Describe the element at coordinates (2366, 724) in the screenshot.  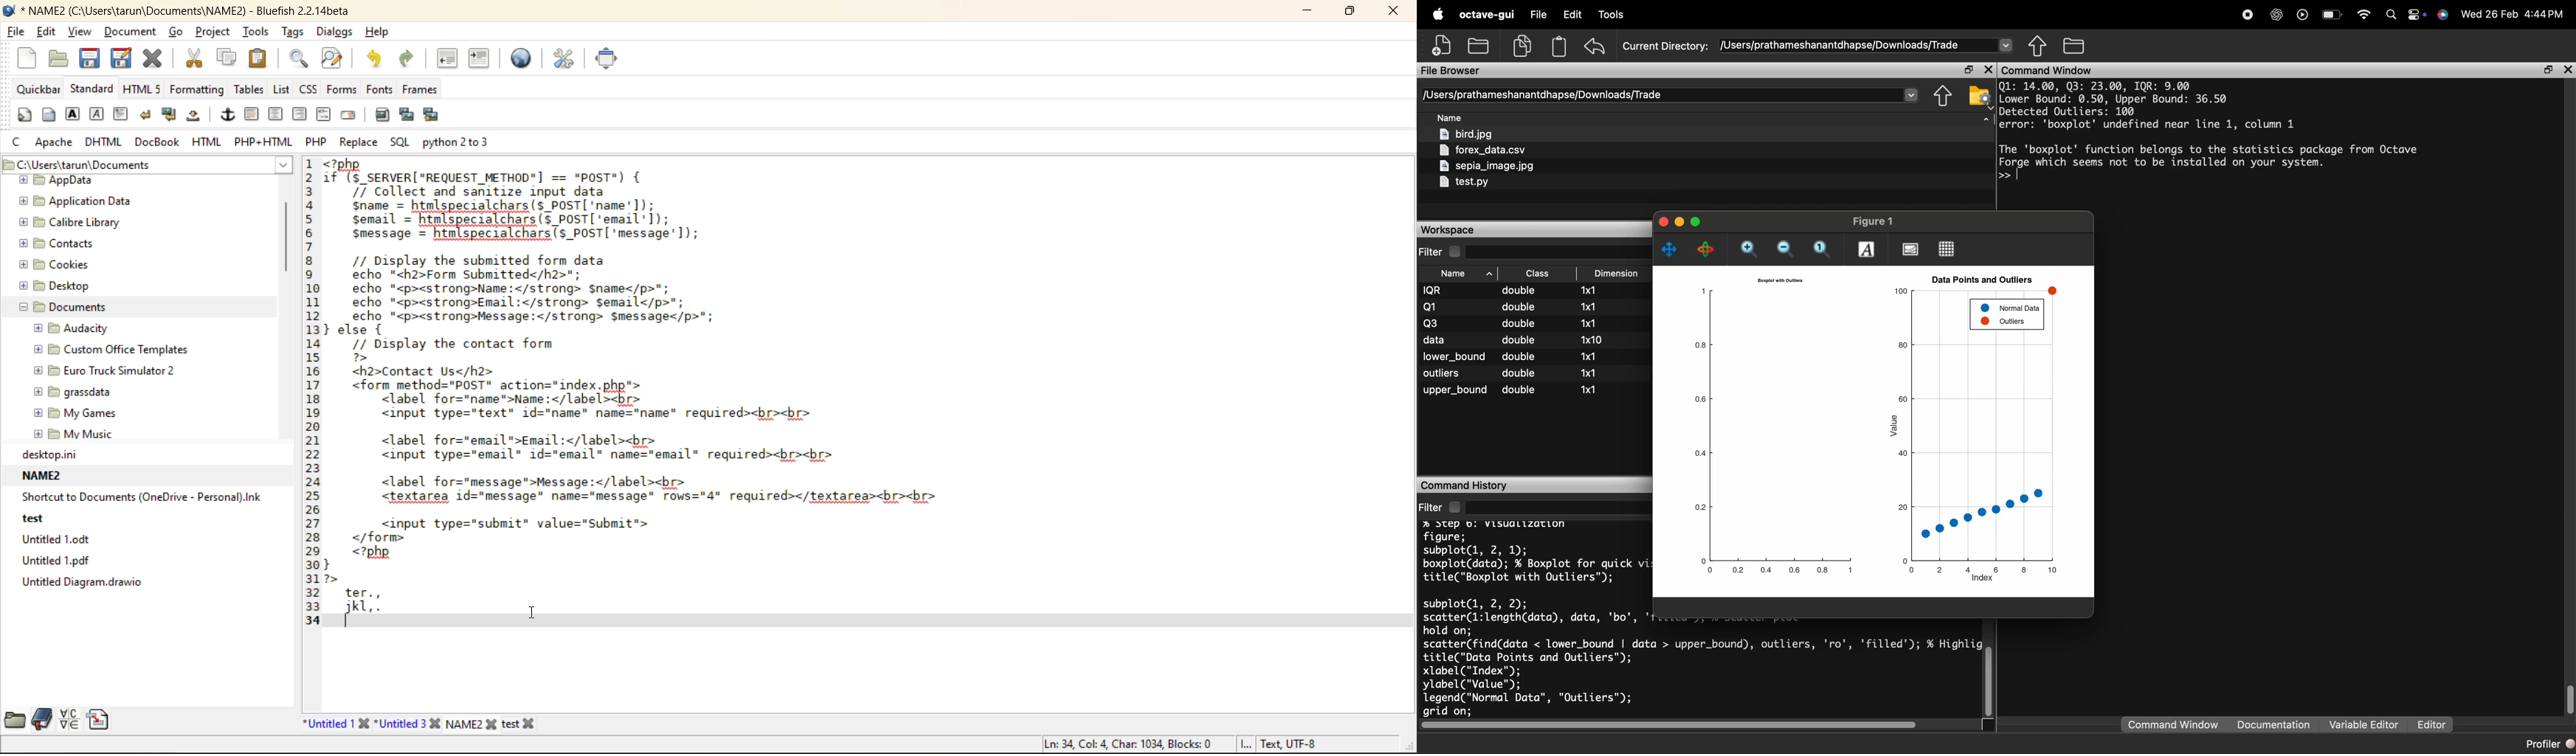
I see `Variable Editor` at that location.